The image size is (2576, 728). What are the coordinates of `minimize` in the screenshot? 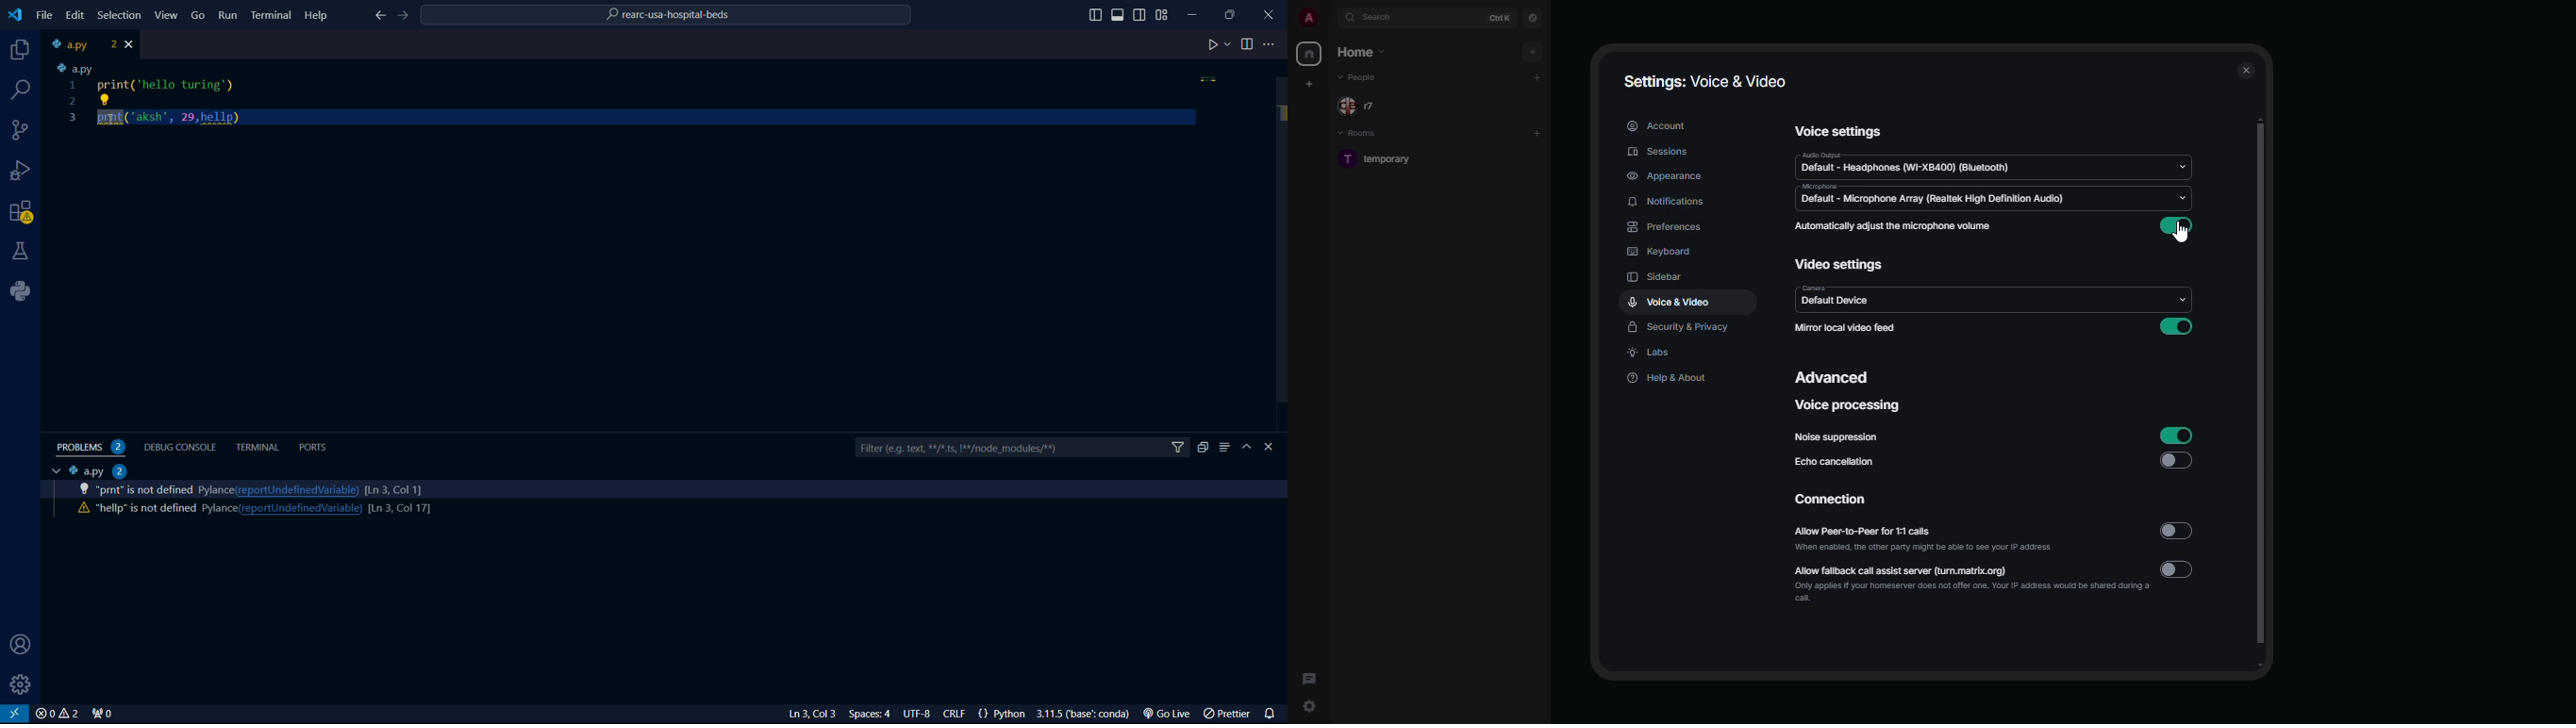 It's located at (1197, 11).